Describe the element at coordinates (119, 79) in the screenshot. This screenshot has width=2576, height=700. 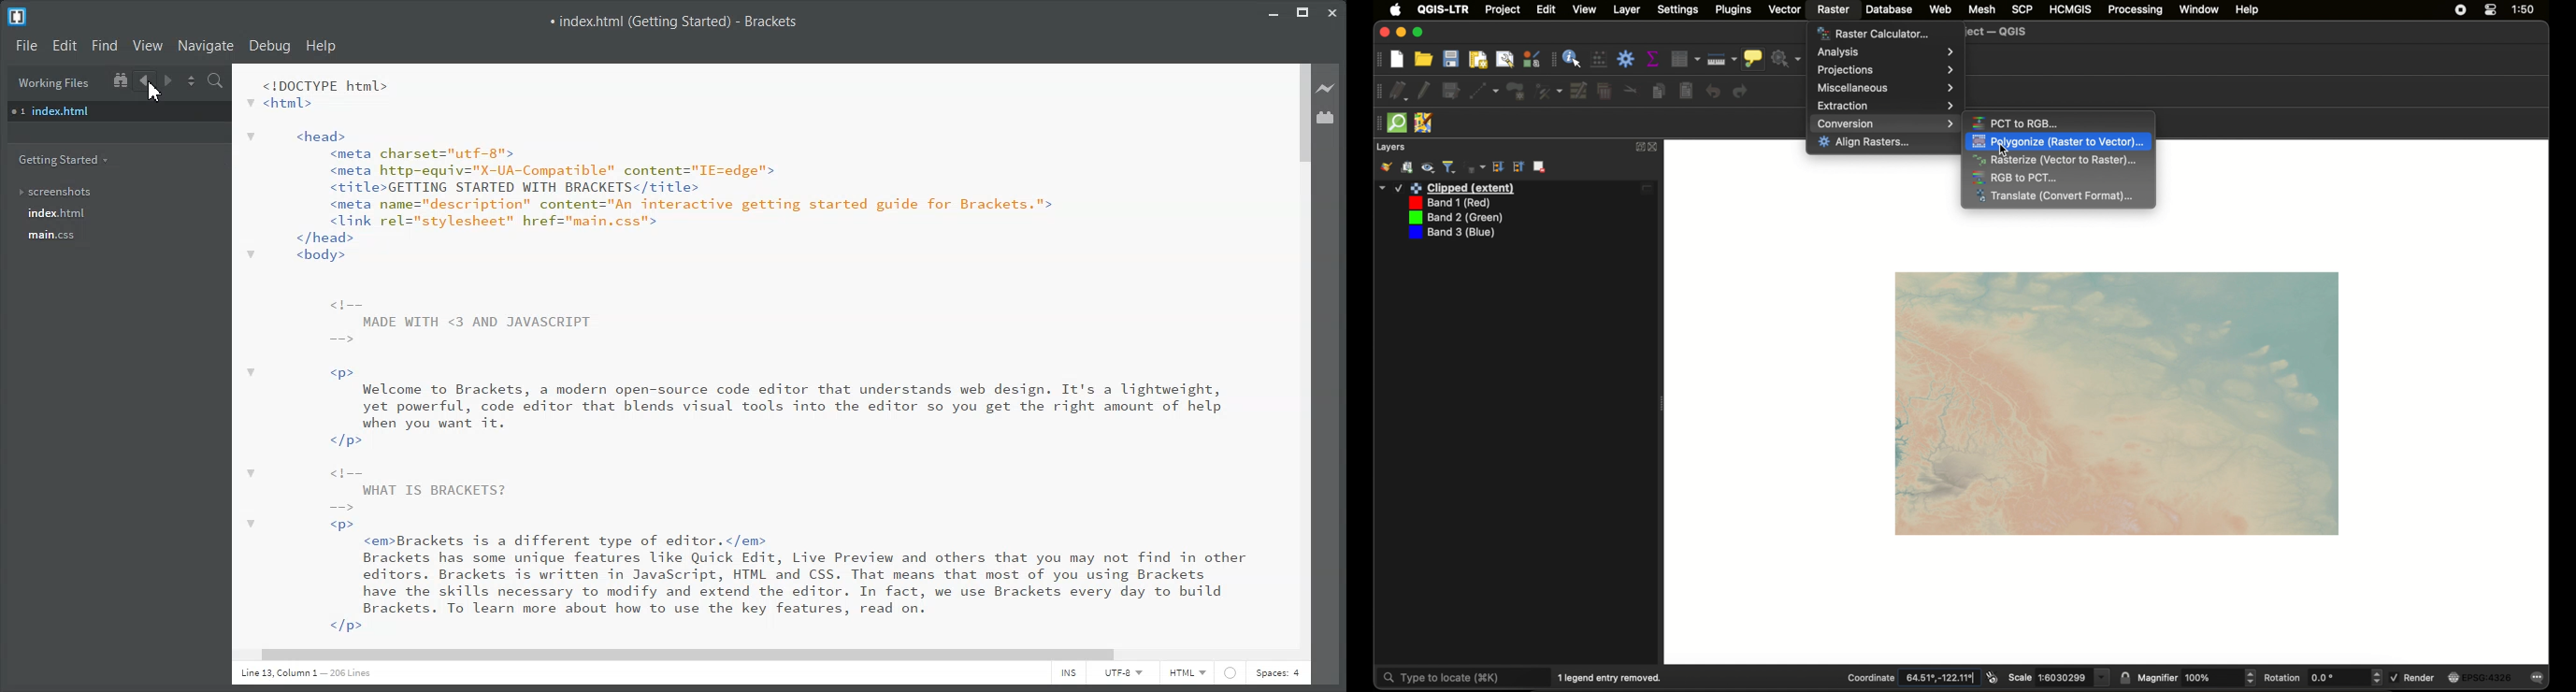
I see `Show in the file Tree` at that location.